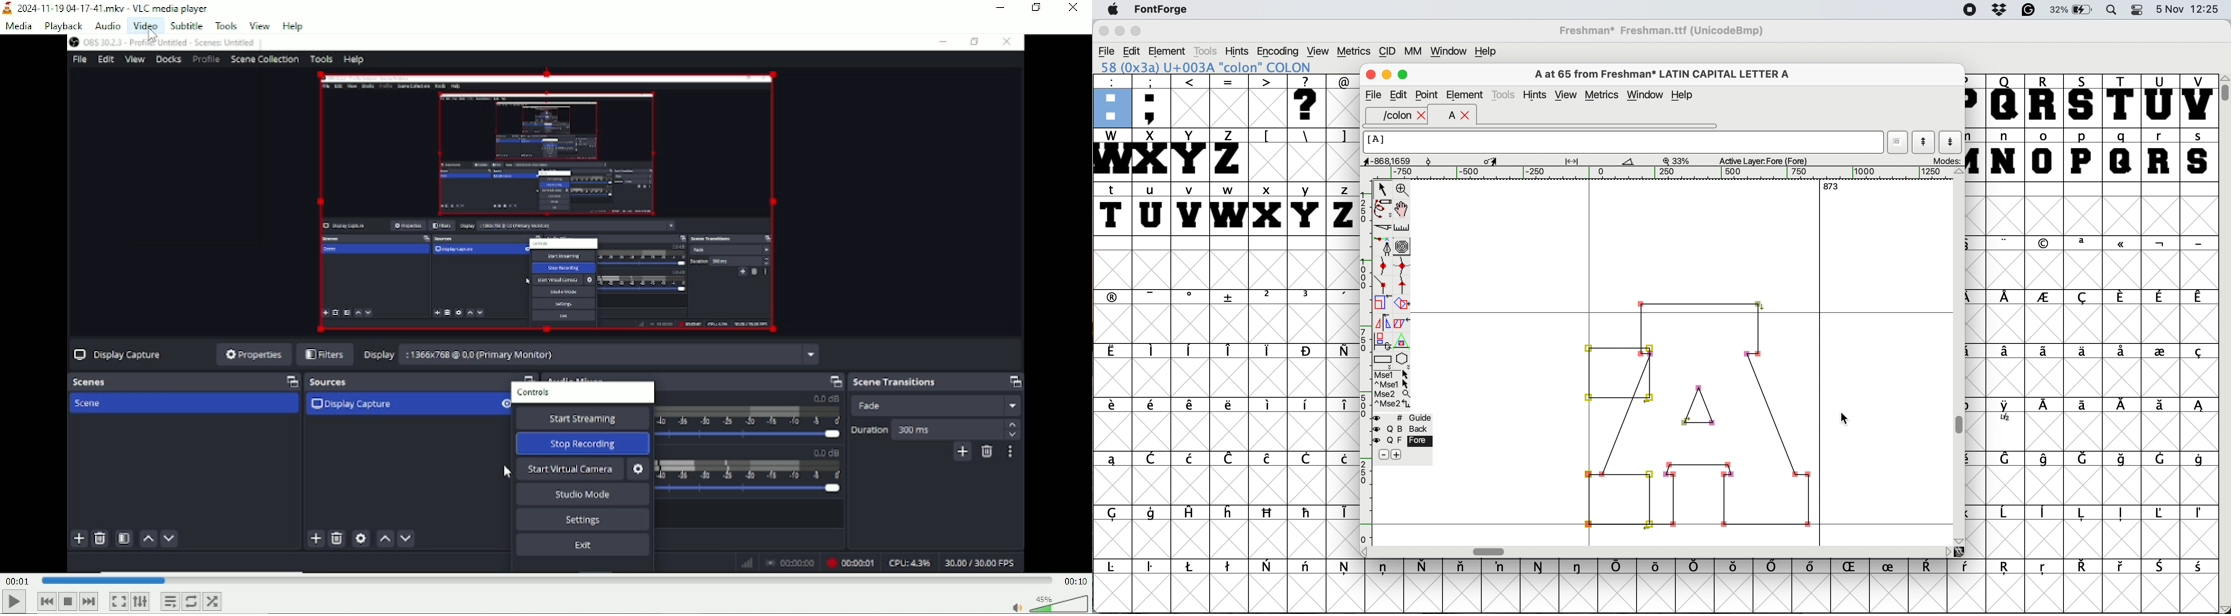  Describe the element at coordinates (1976, 154) in the screenshot. I see `m` at that location.